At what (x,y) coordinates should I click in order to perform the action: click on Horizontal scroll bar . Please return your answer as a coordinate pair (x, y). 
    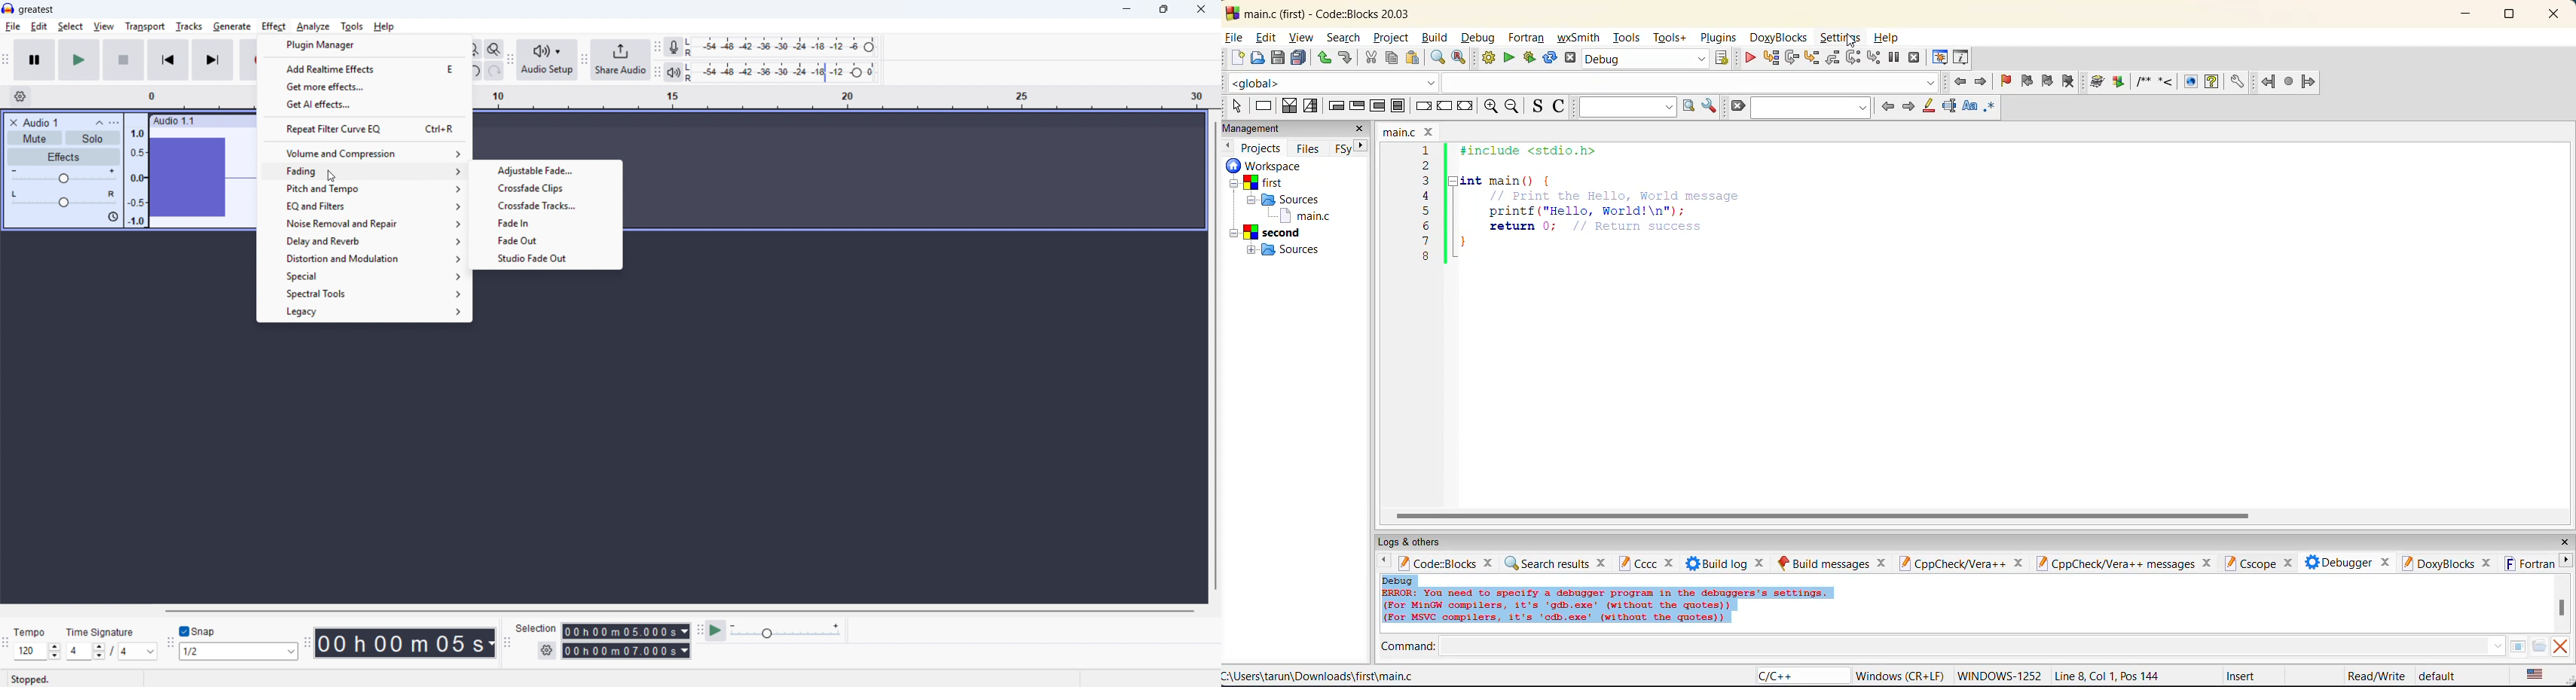
    Looking at the image, I should click on (679, 611).